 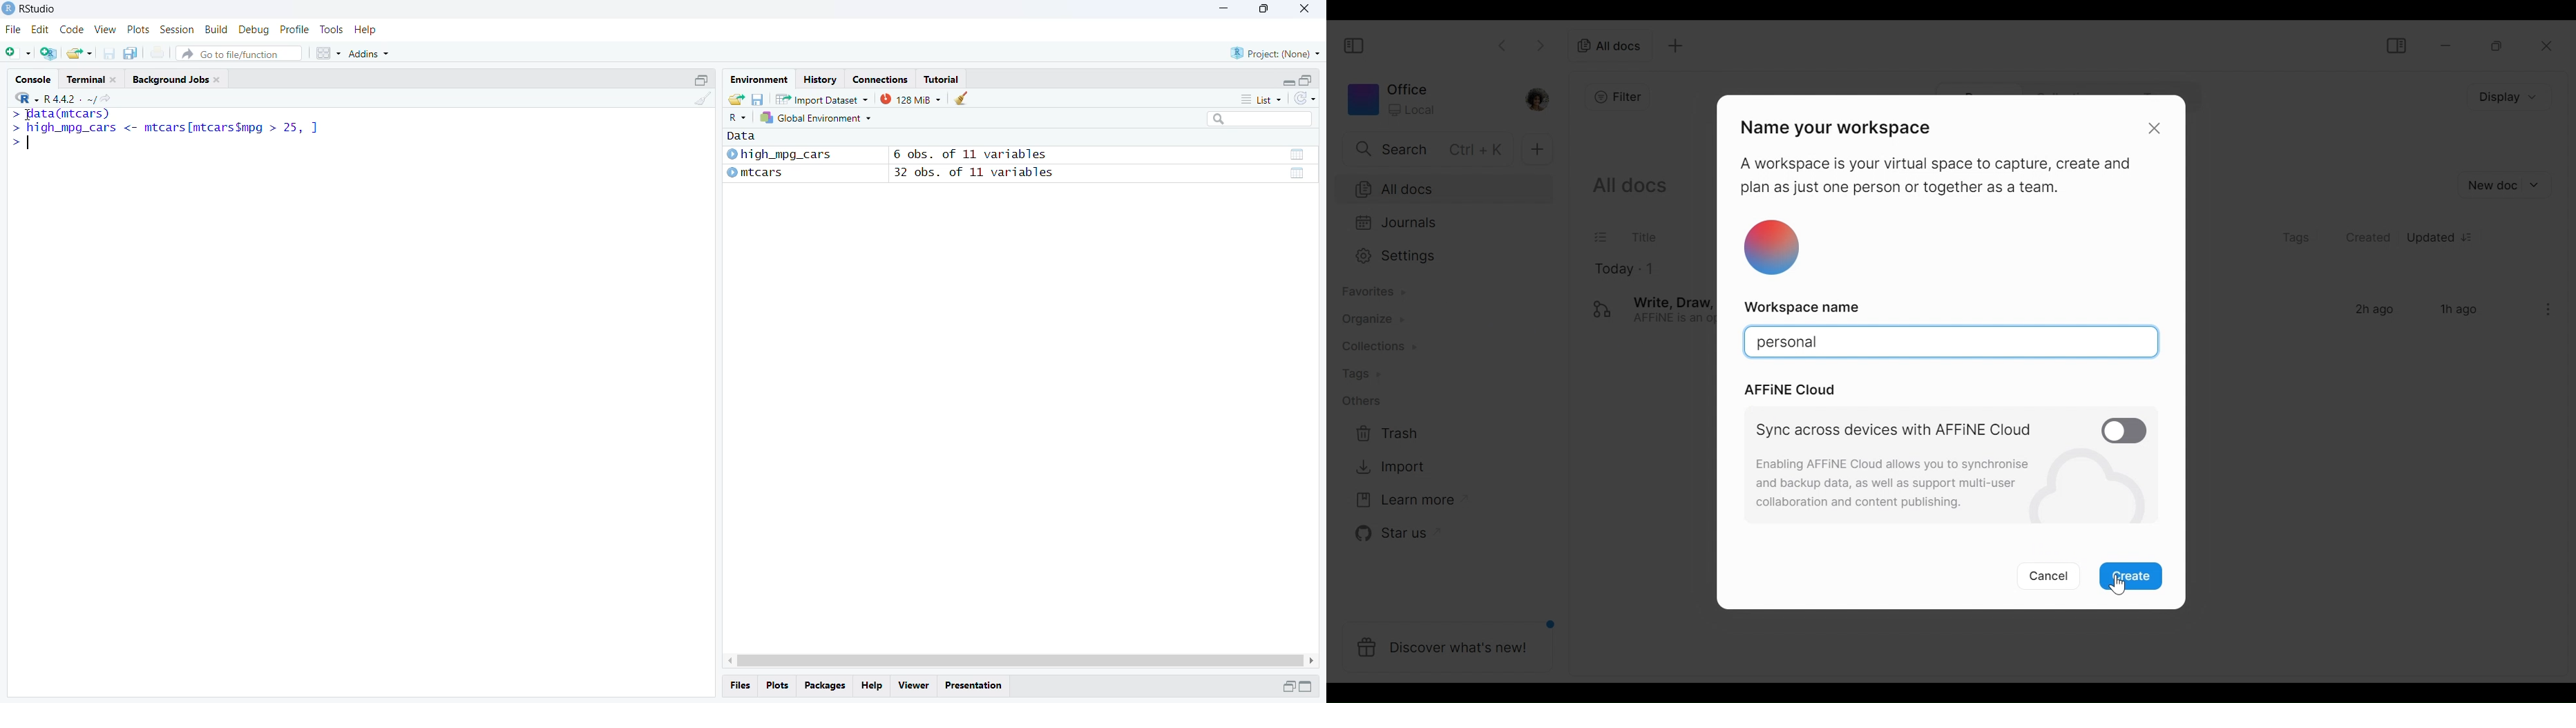 I want to click on R 4.4.2., so click(x=48, y=98).